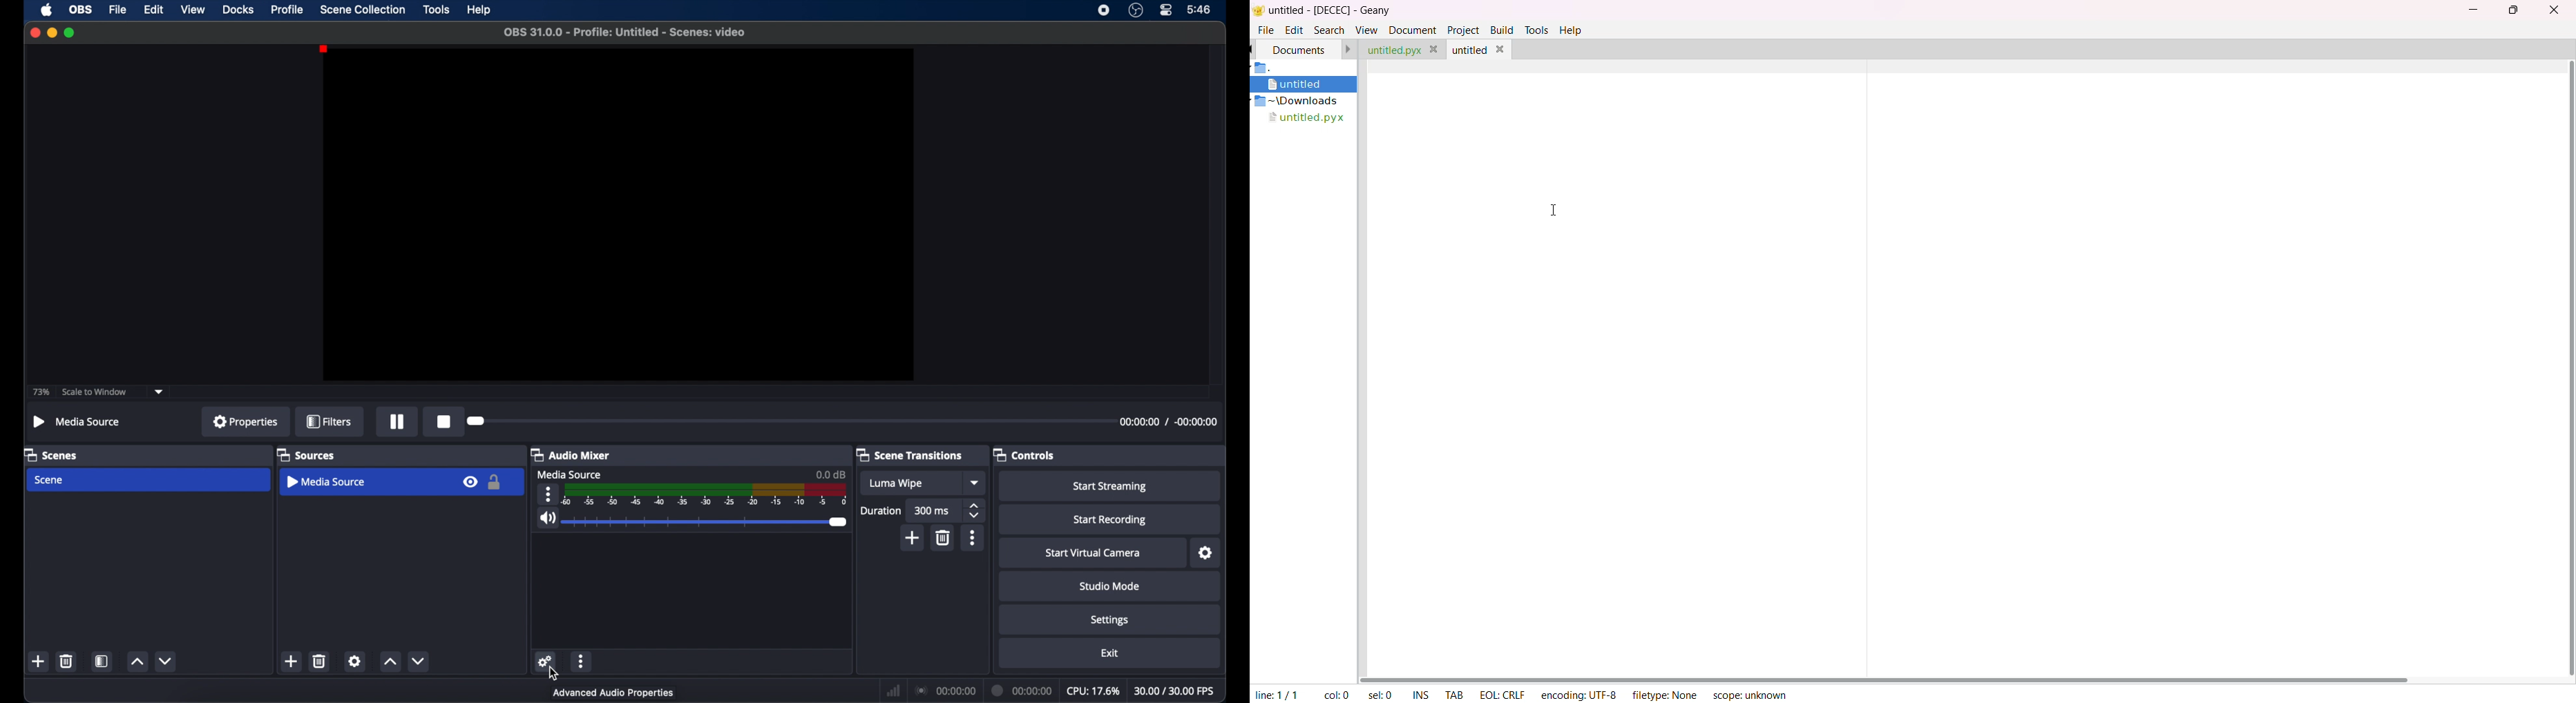 This screenshot has width=2576, height=728. I want to click on exit, so click(1110, 653).